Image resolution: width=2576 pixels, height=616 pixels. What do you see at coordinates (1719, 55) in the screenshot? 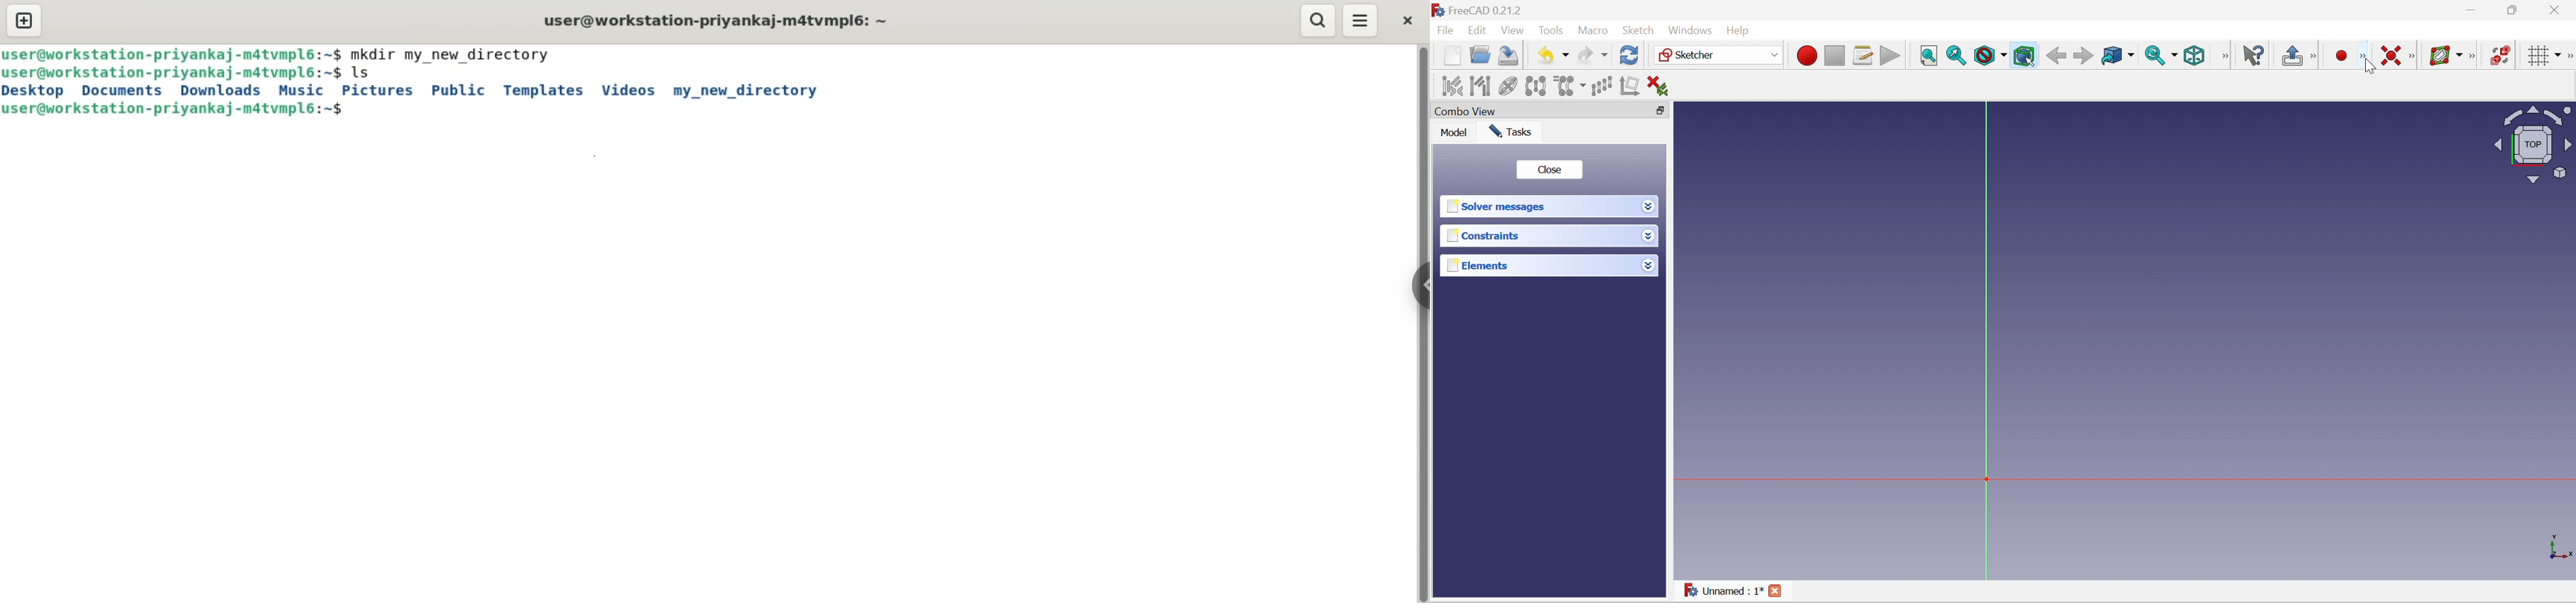
I see `Sketcher` at bounding box center [1719, 55].